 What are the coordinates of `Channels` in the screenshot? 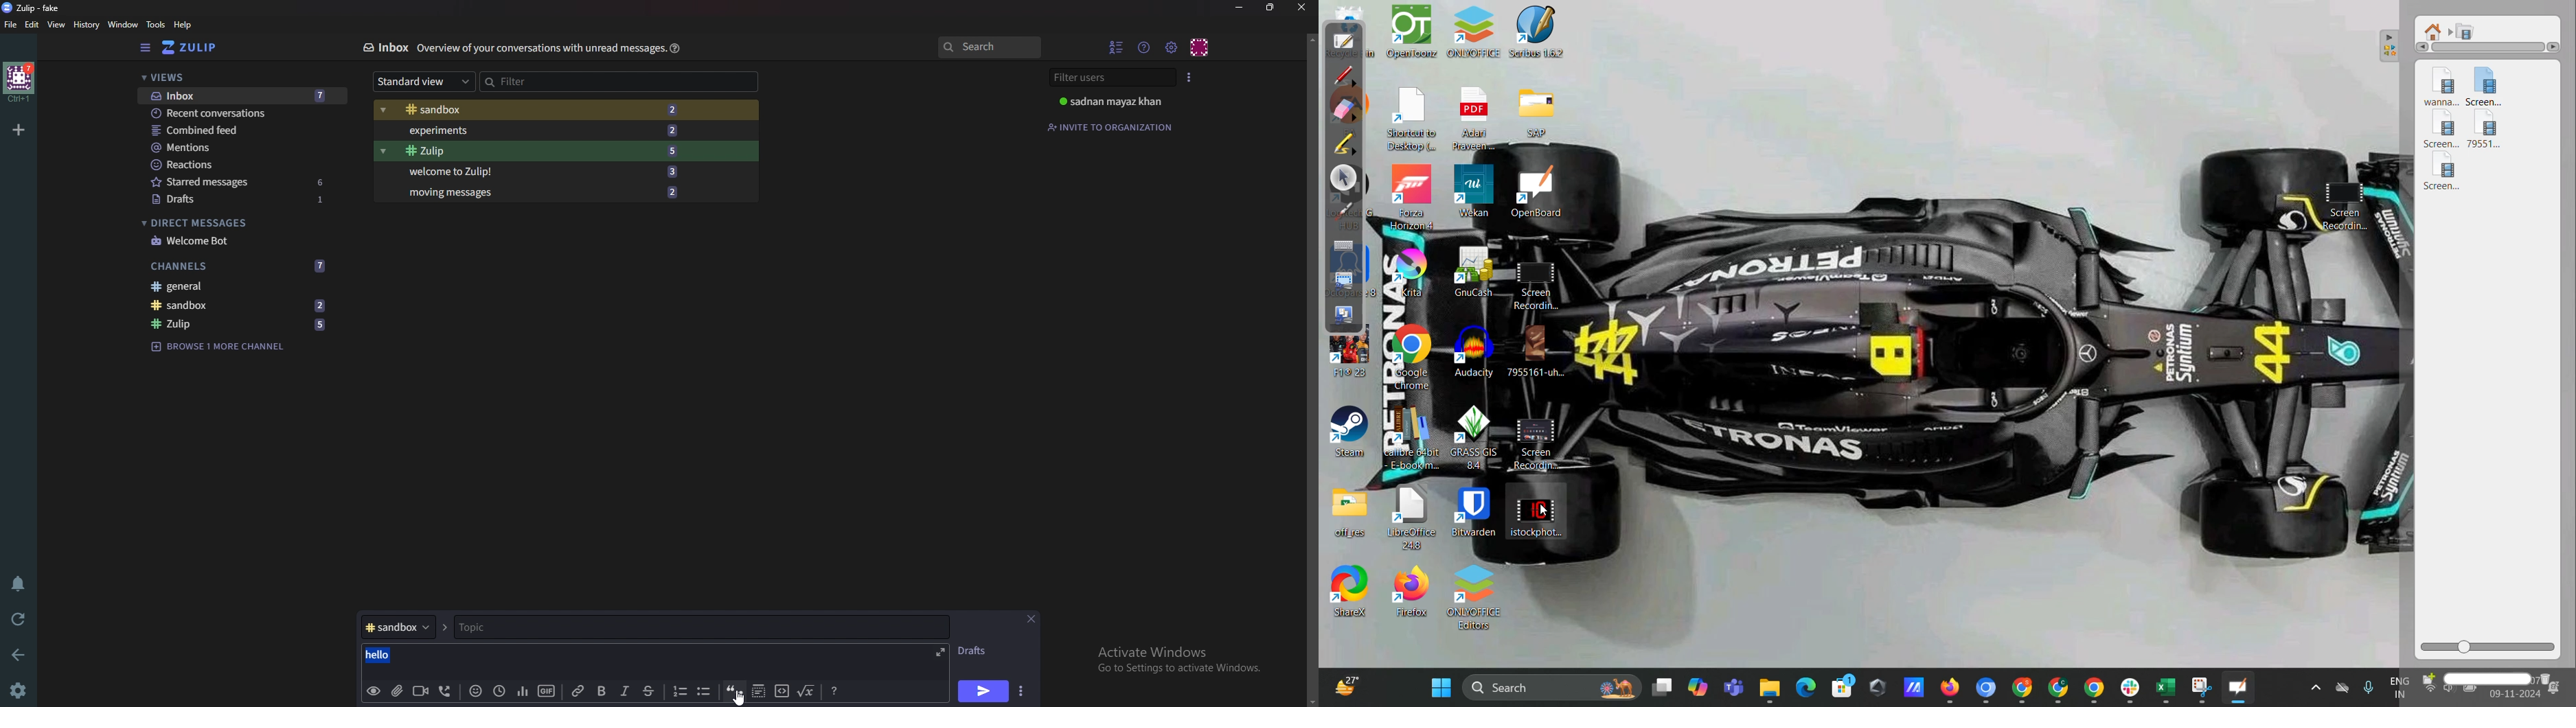 It's located at (210, 266).